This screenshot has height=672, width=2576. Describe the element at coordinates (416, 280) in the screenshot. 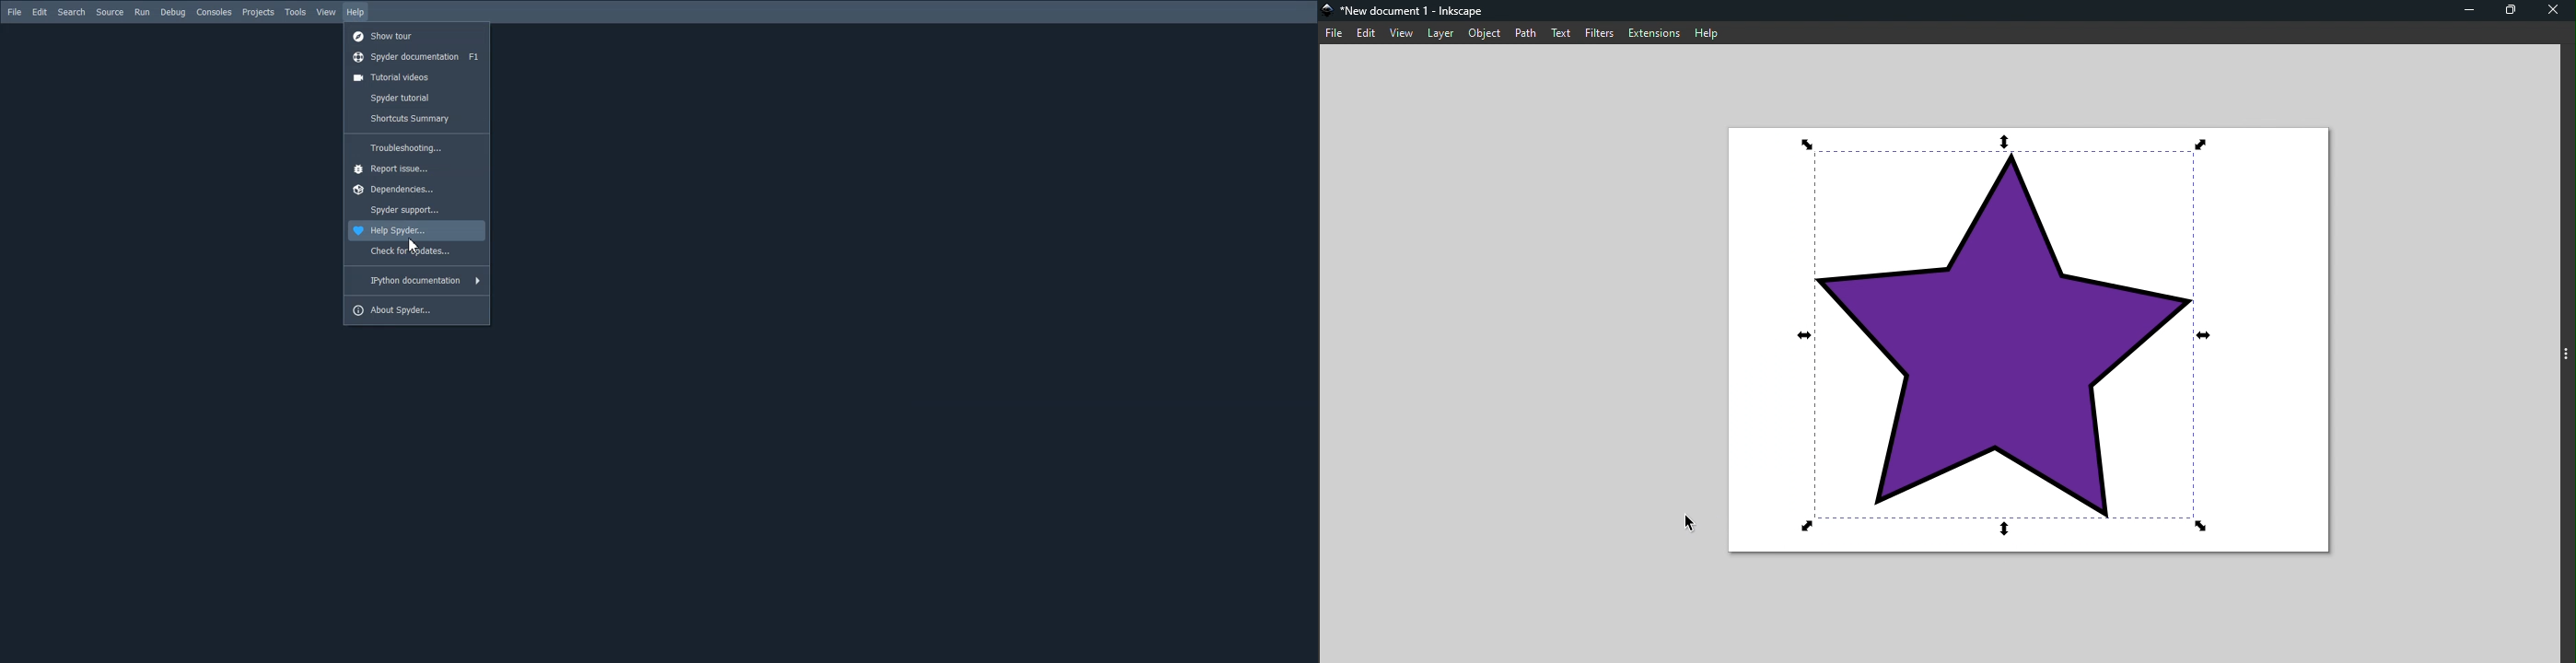

I see `IPython Documentation` at that location.